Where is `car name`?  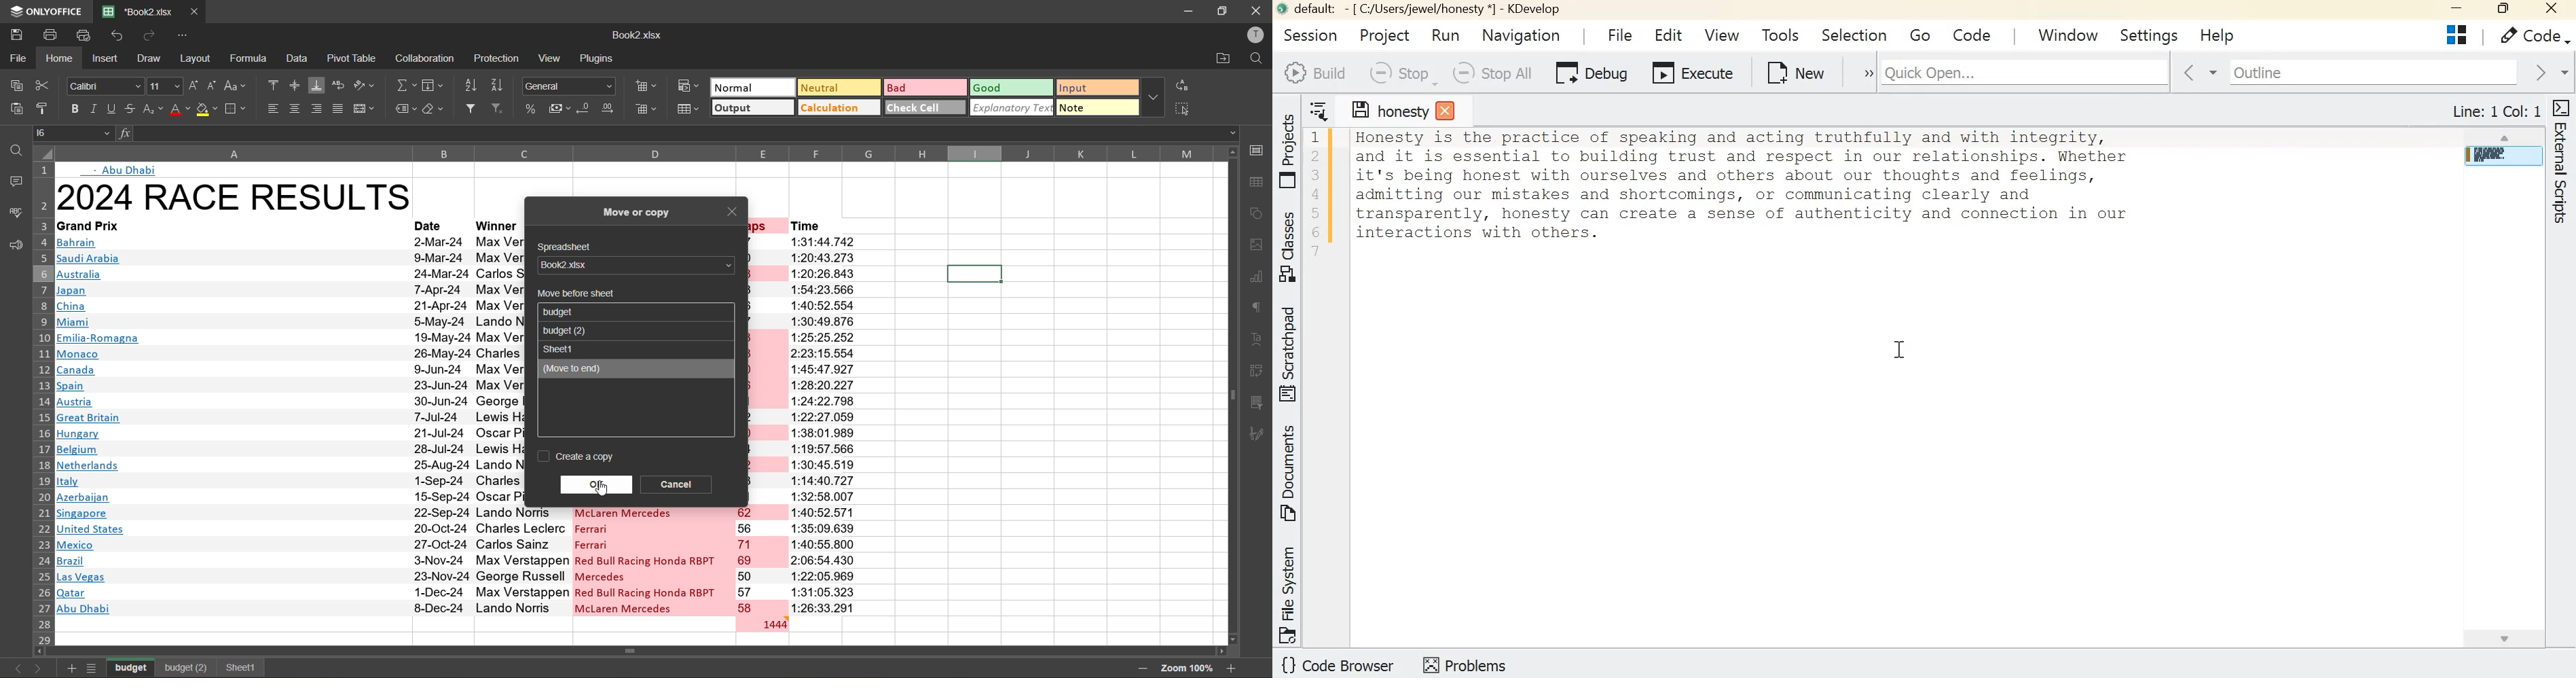 car name is located at coordinates (652, 561).